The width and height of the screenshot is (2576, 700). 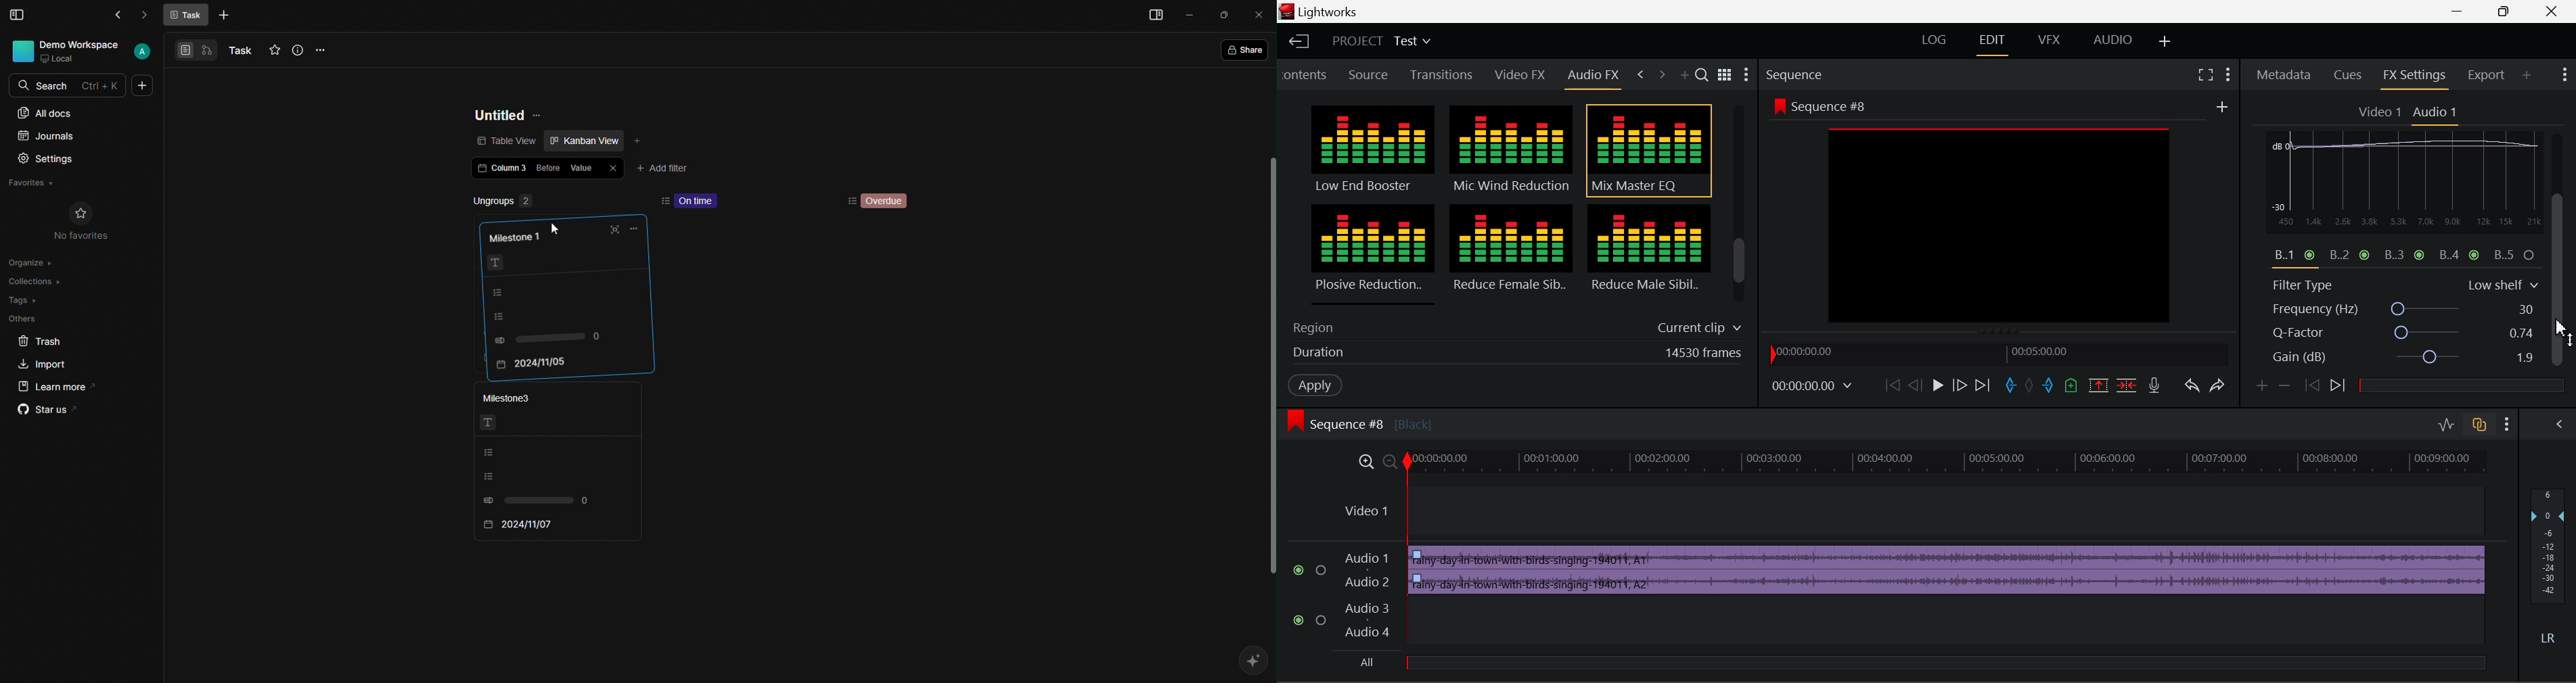 What do you see at coordinates (1661, 73) in the screenshot?
I see `Next Tab` at bounding box center [1661, 73].